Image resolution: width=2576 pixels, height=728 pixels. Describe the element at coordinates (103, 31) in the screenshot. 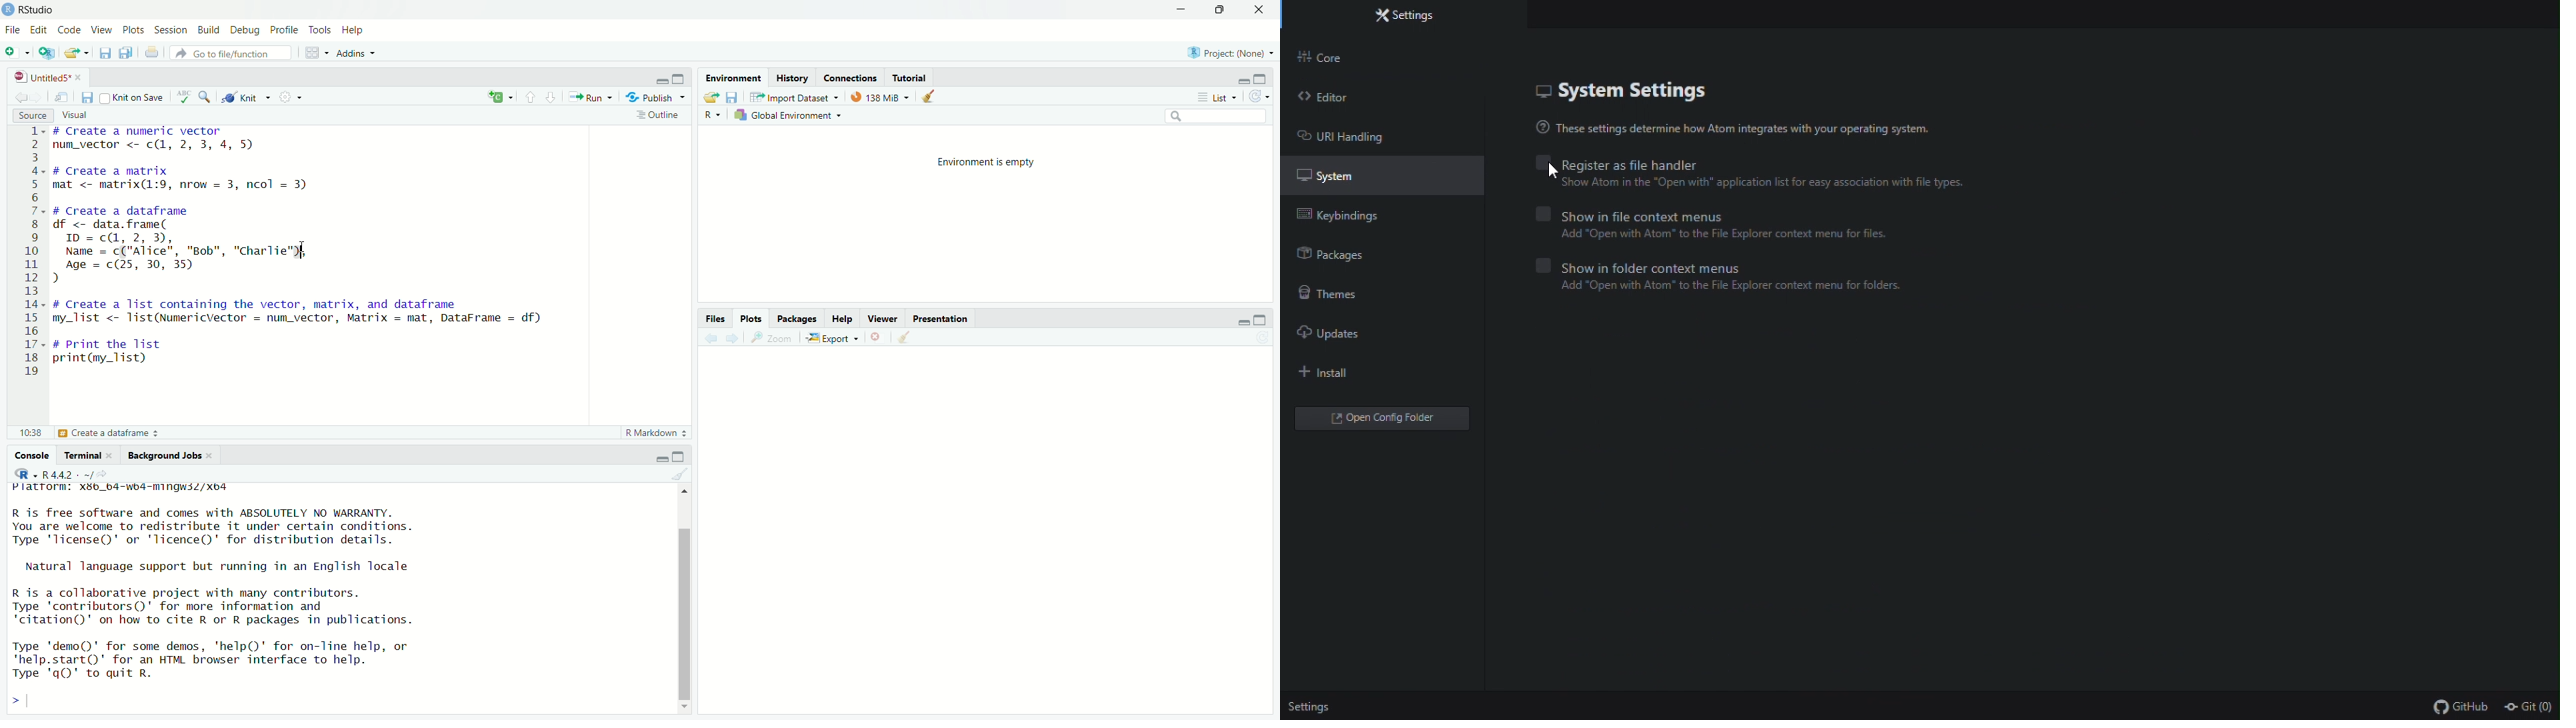

I see `View` at that location.